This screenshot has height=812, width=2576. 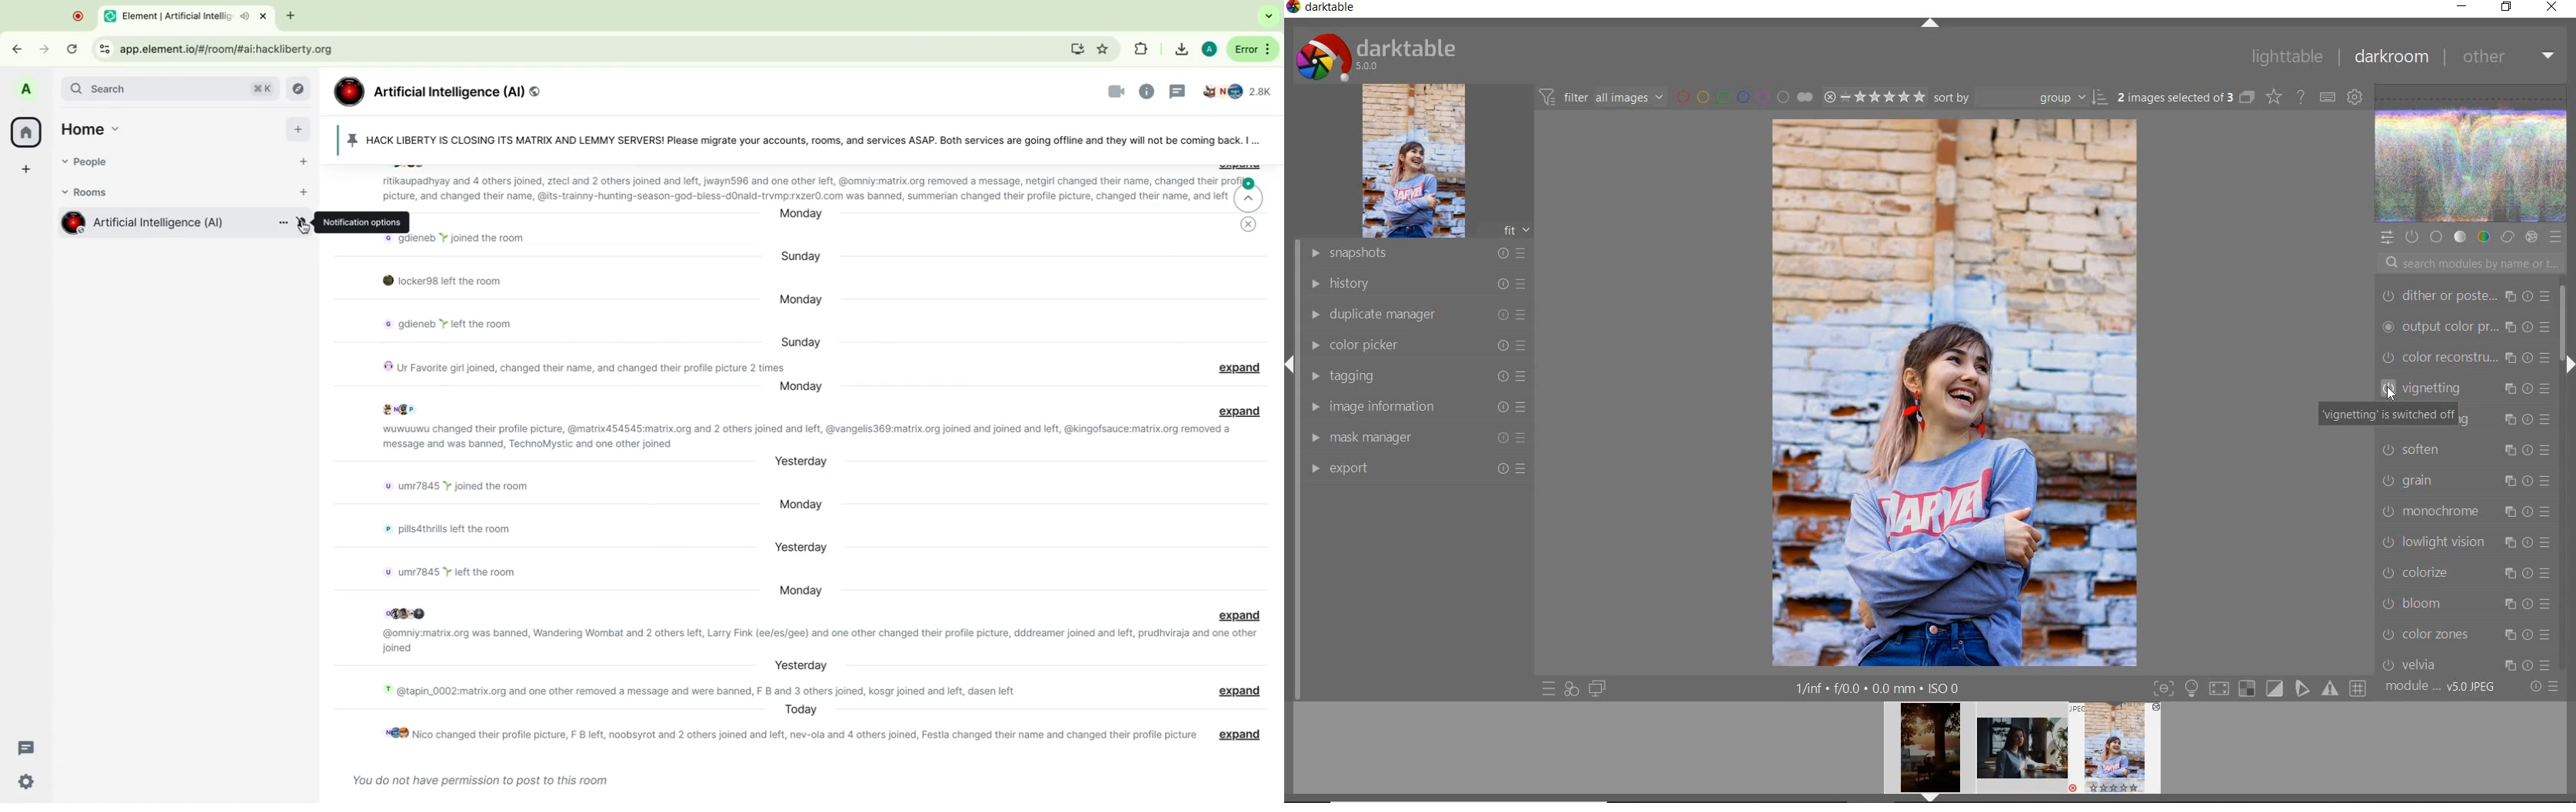 What do you see at coordinates (2273, 96) in the screenshot?
I see `CHANGE TYPE OF OVERLAYS` at bounding box center [2273, 96].